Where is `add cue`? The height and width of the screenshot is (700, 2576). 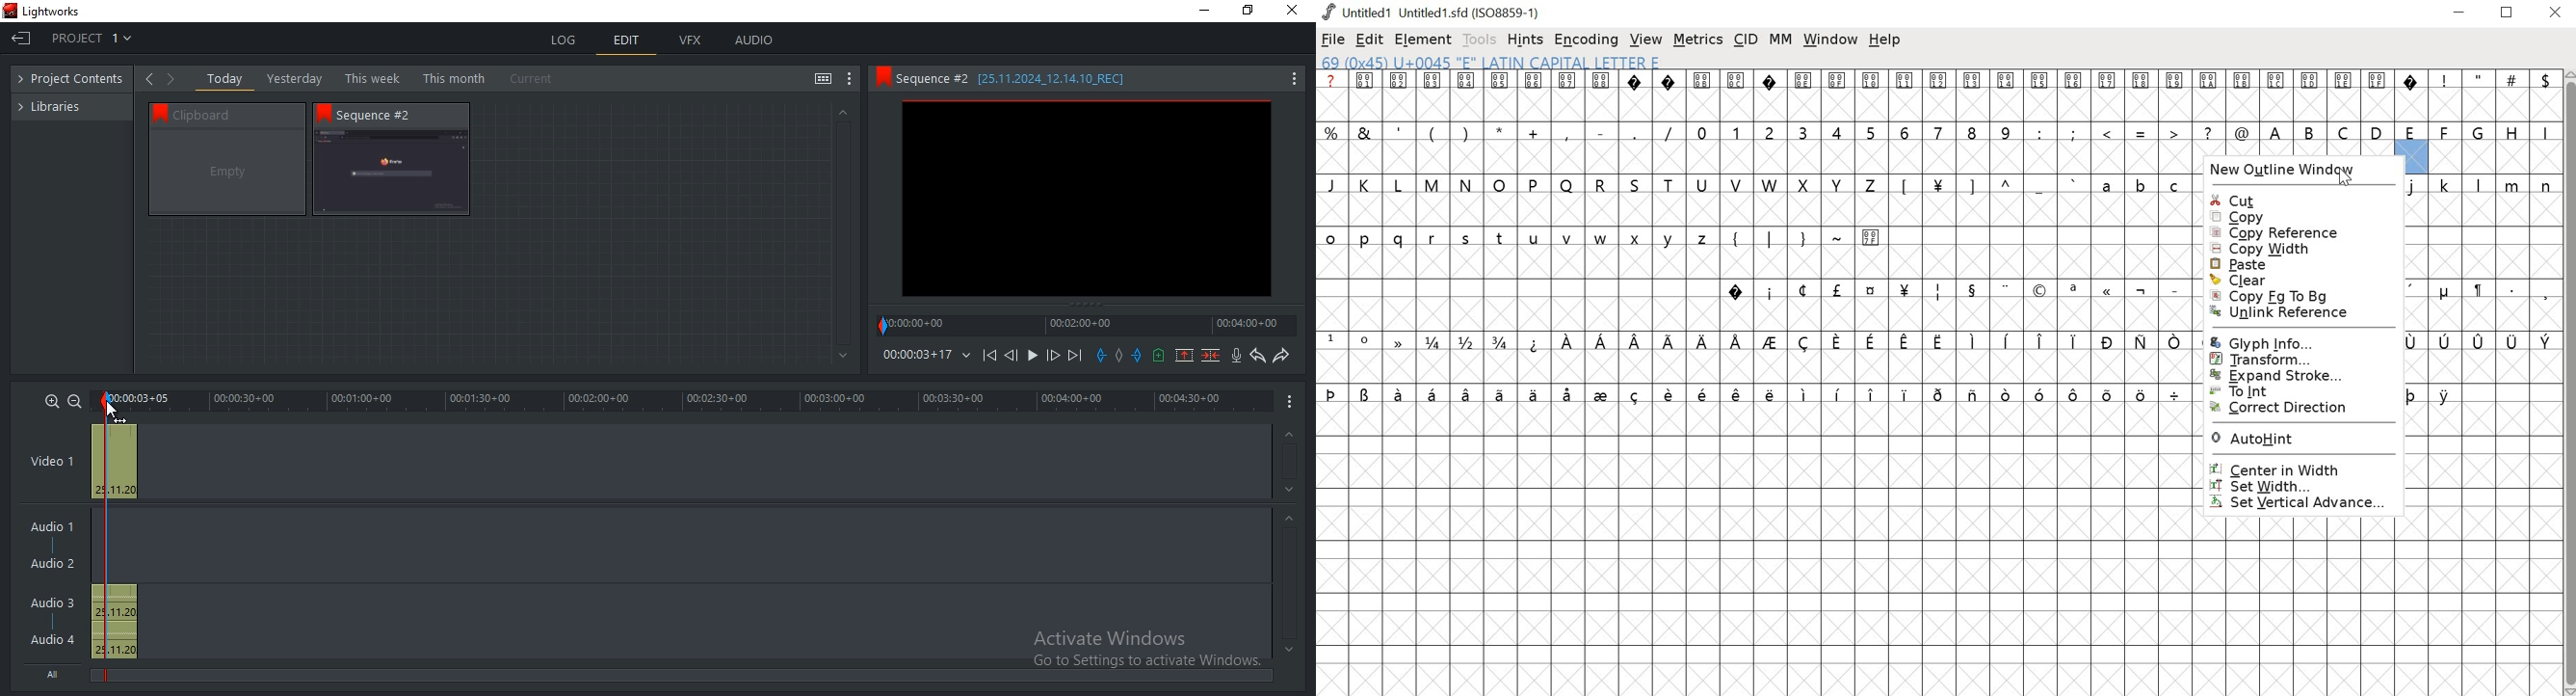 add cue is located at coordinates (1159, 356).